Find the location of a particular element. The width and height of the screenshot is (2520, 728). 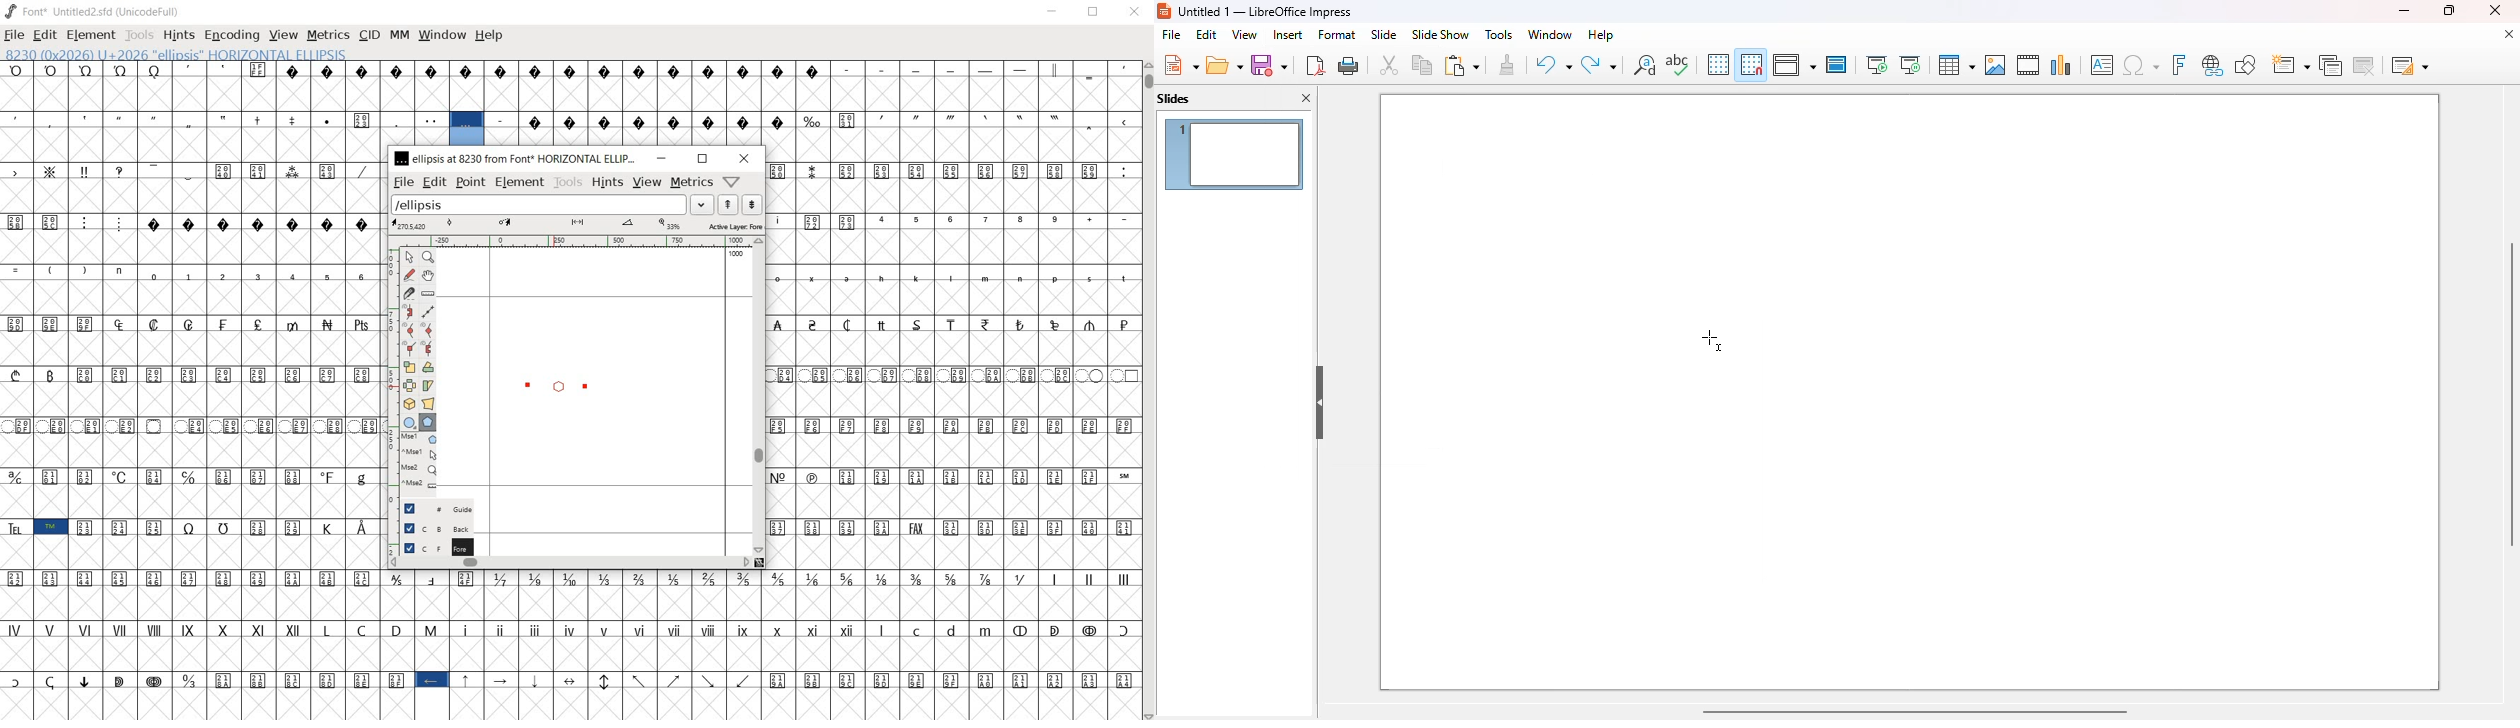

 is located at coordinates (646, 182).